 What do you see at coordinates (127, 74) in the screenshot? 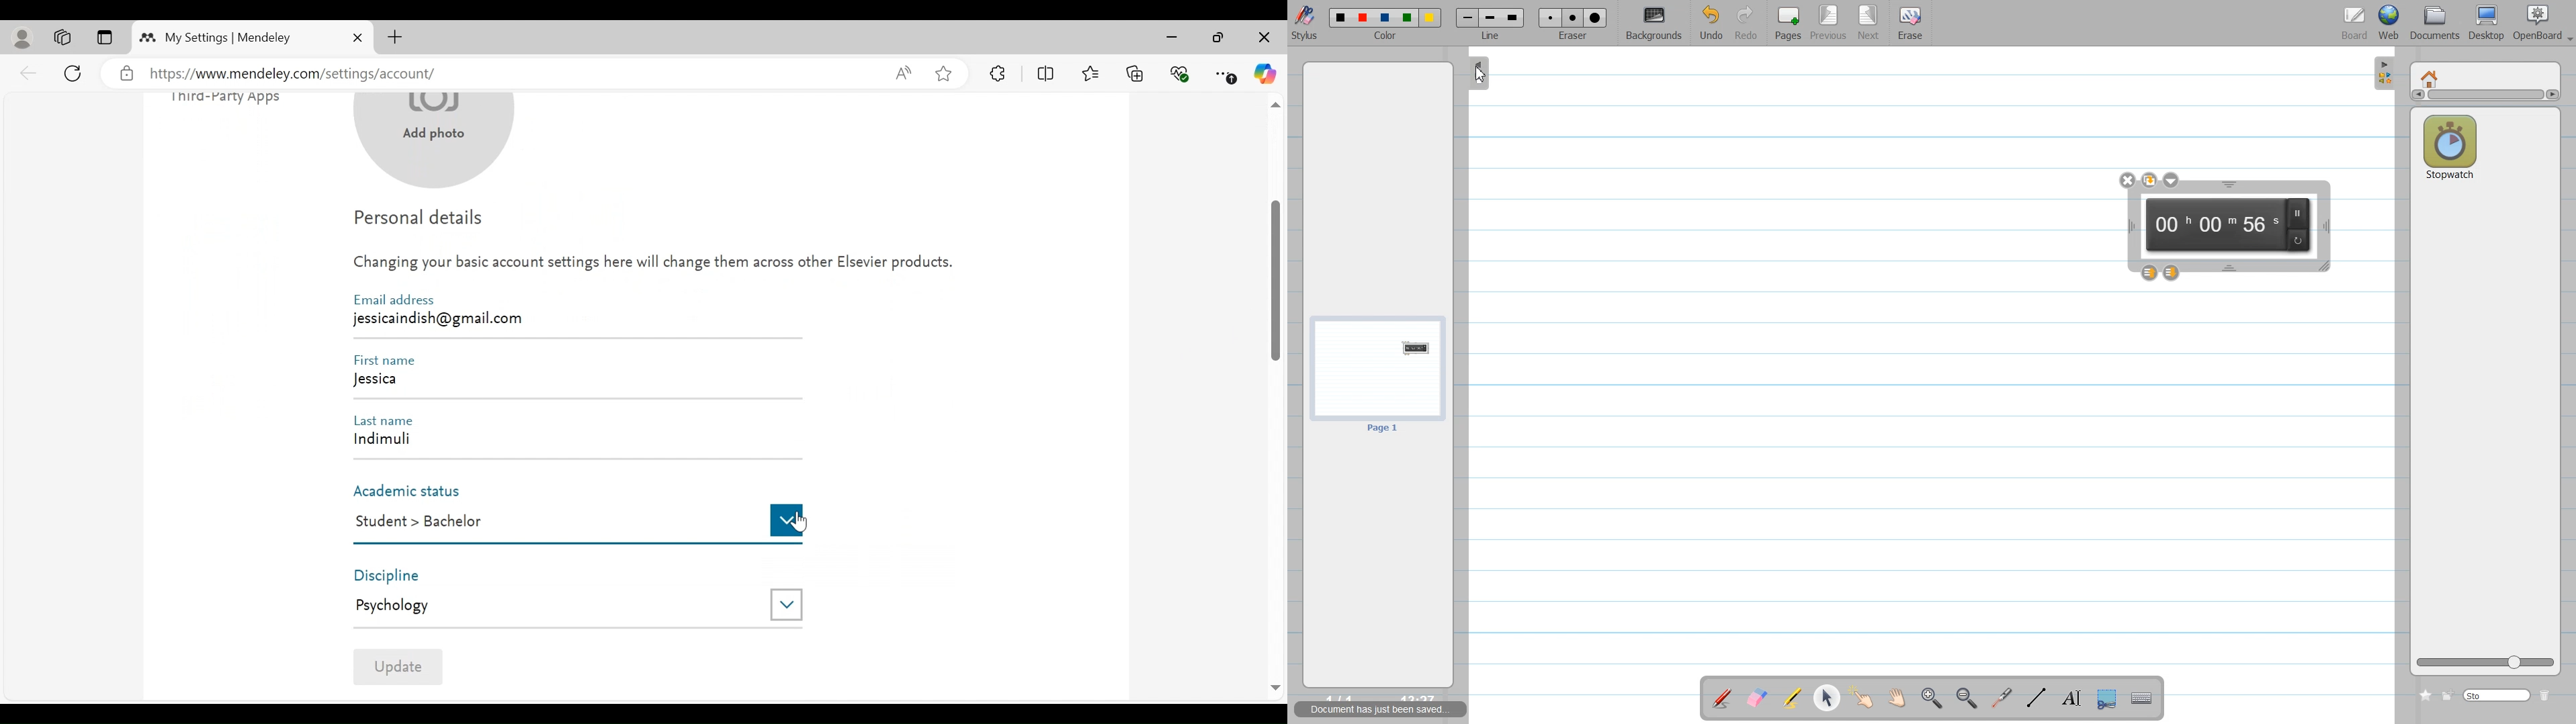
I see `verified` at bounding box center [127, 74].